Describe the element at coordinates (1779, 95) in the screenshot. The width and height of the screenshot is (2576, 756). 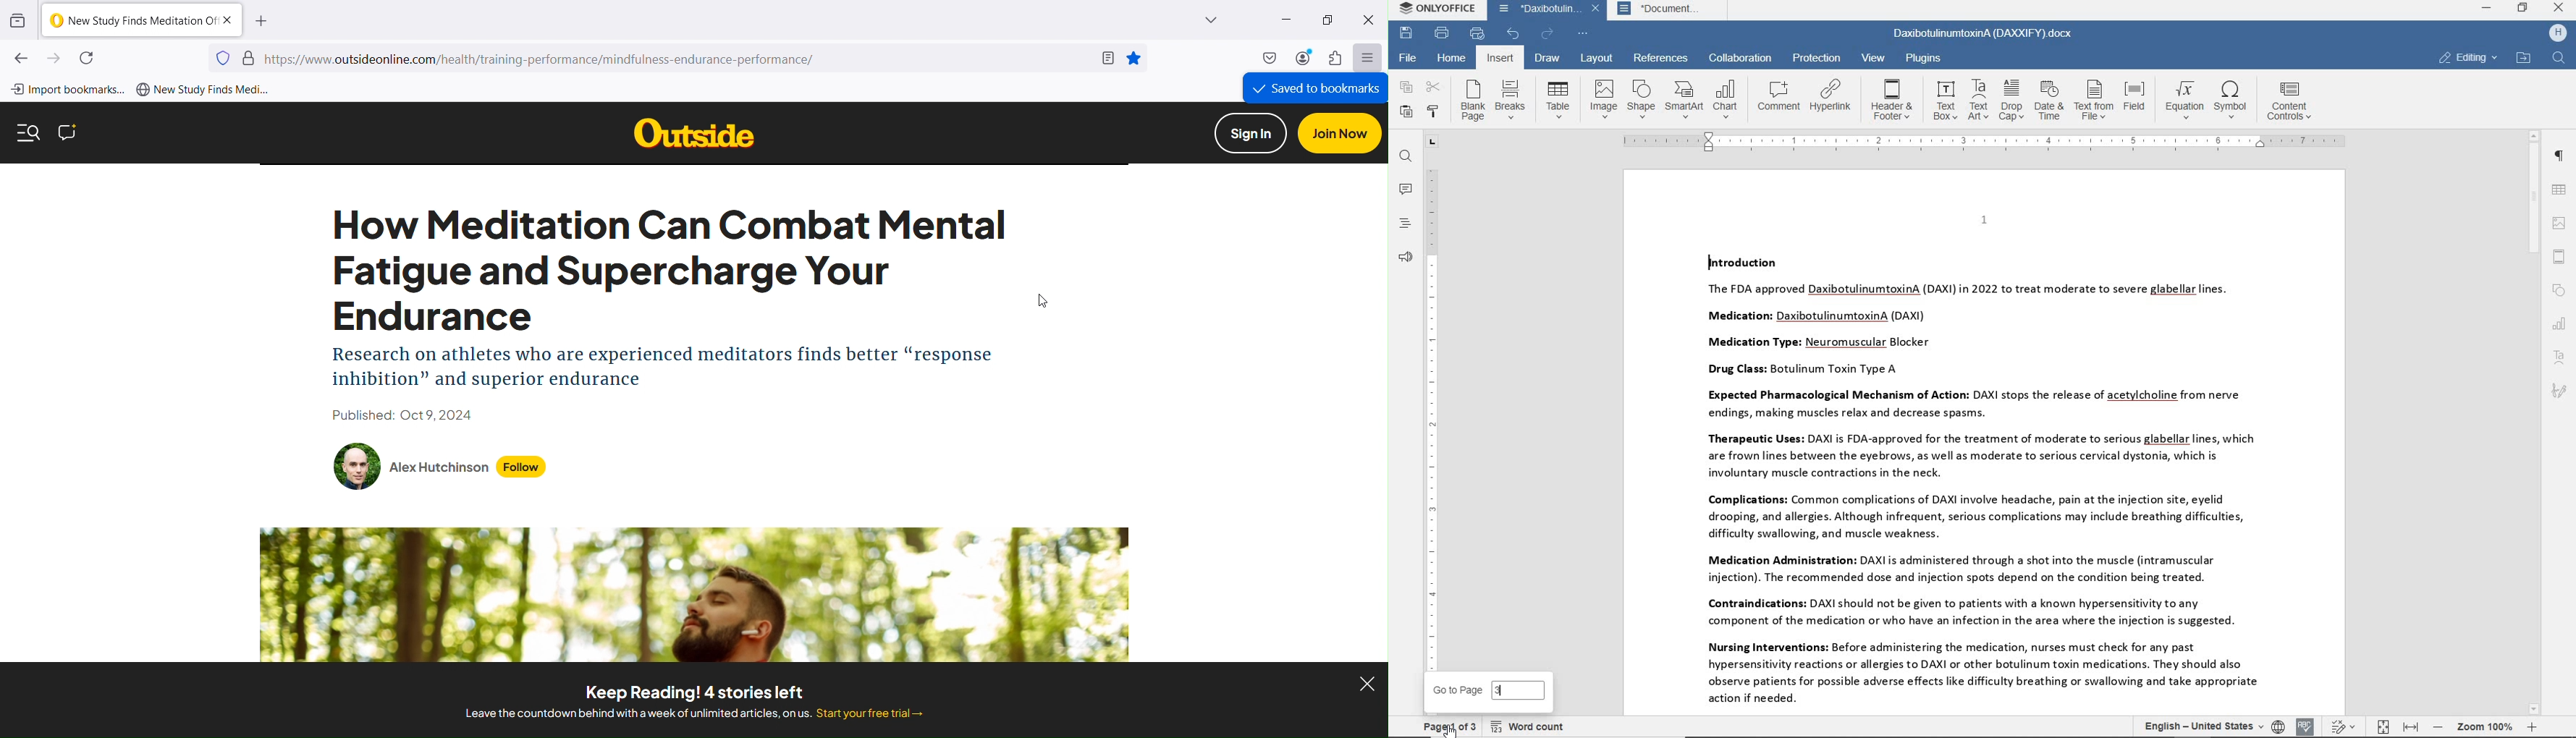
I see `comment` at that location.